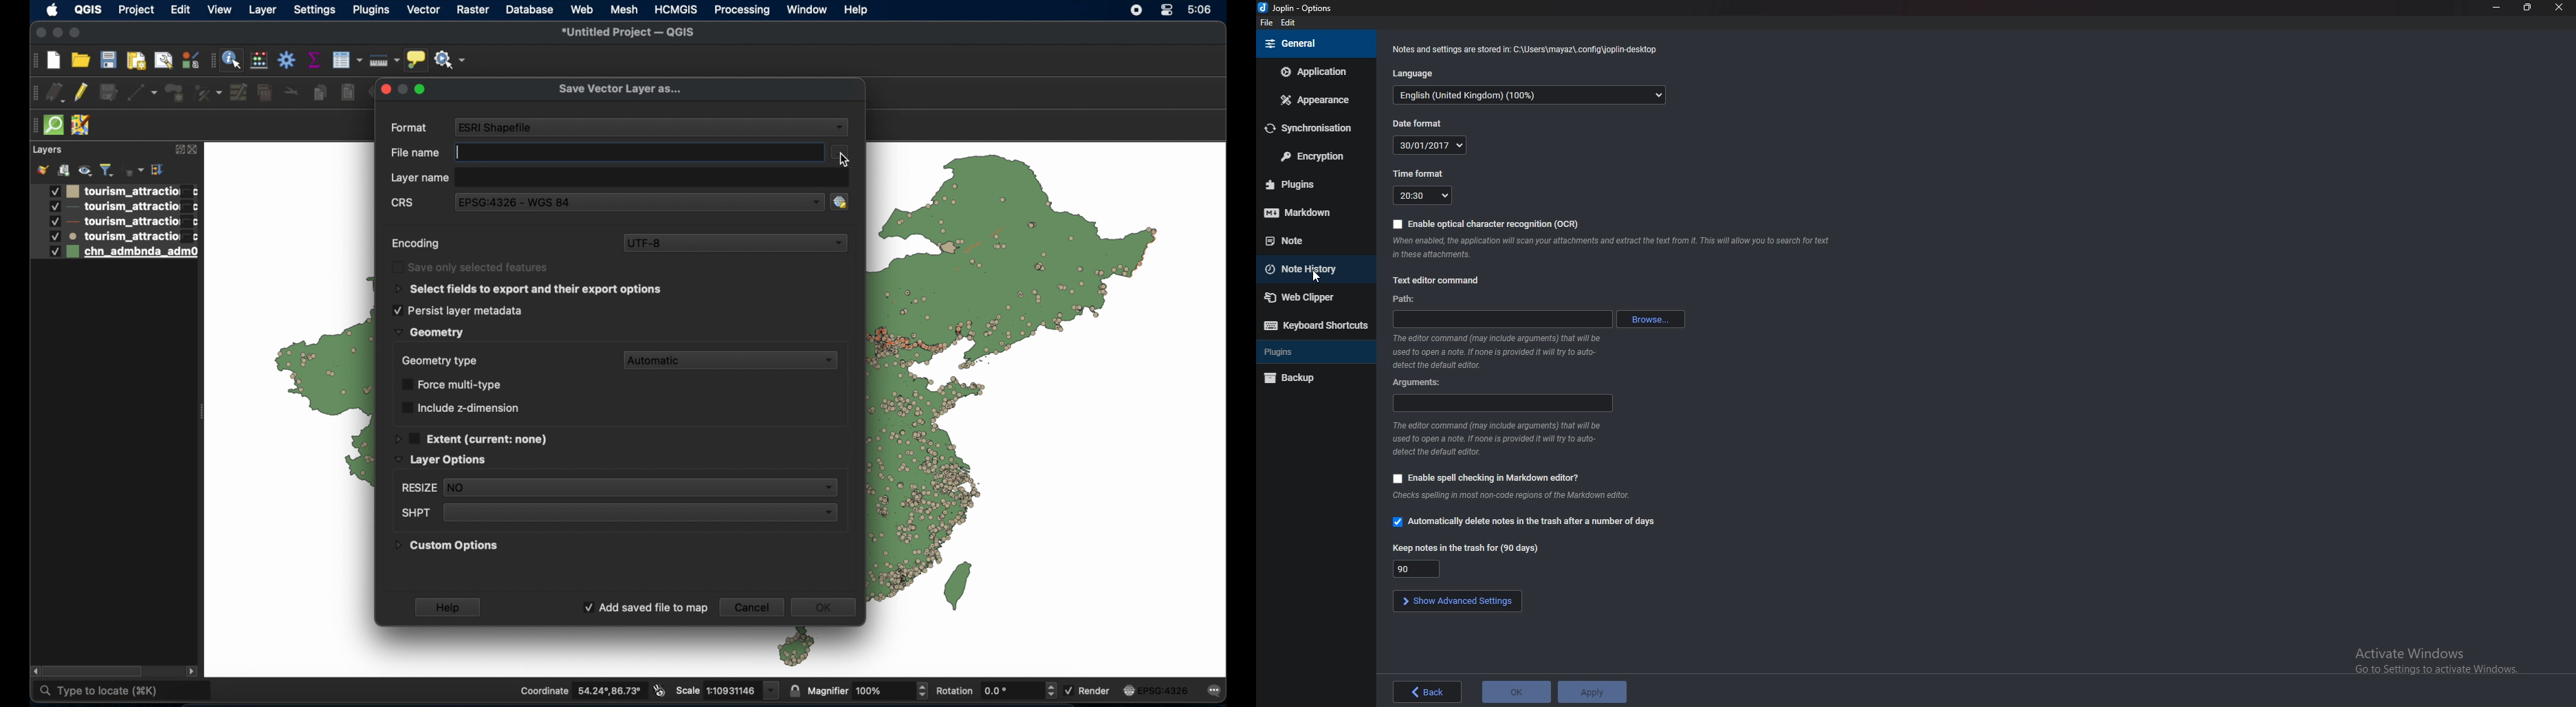 The width and height of the screenshot is (2576, 728). Describe the element at coordinates (867, 689) in the screenshot. I see `magnifier` at that location.